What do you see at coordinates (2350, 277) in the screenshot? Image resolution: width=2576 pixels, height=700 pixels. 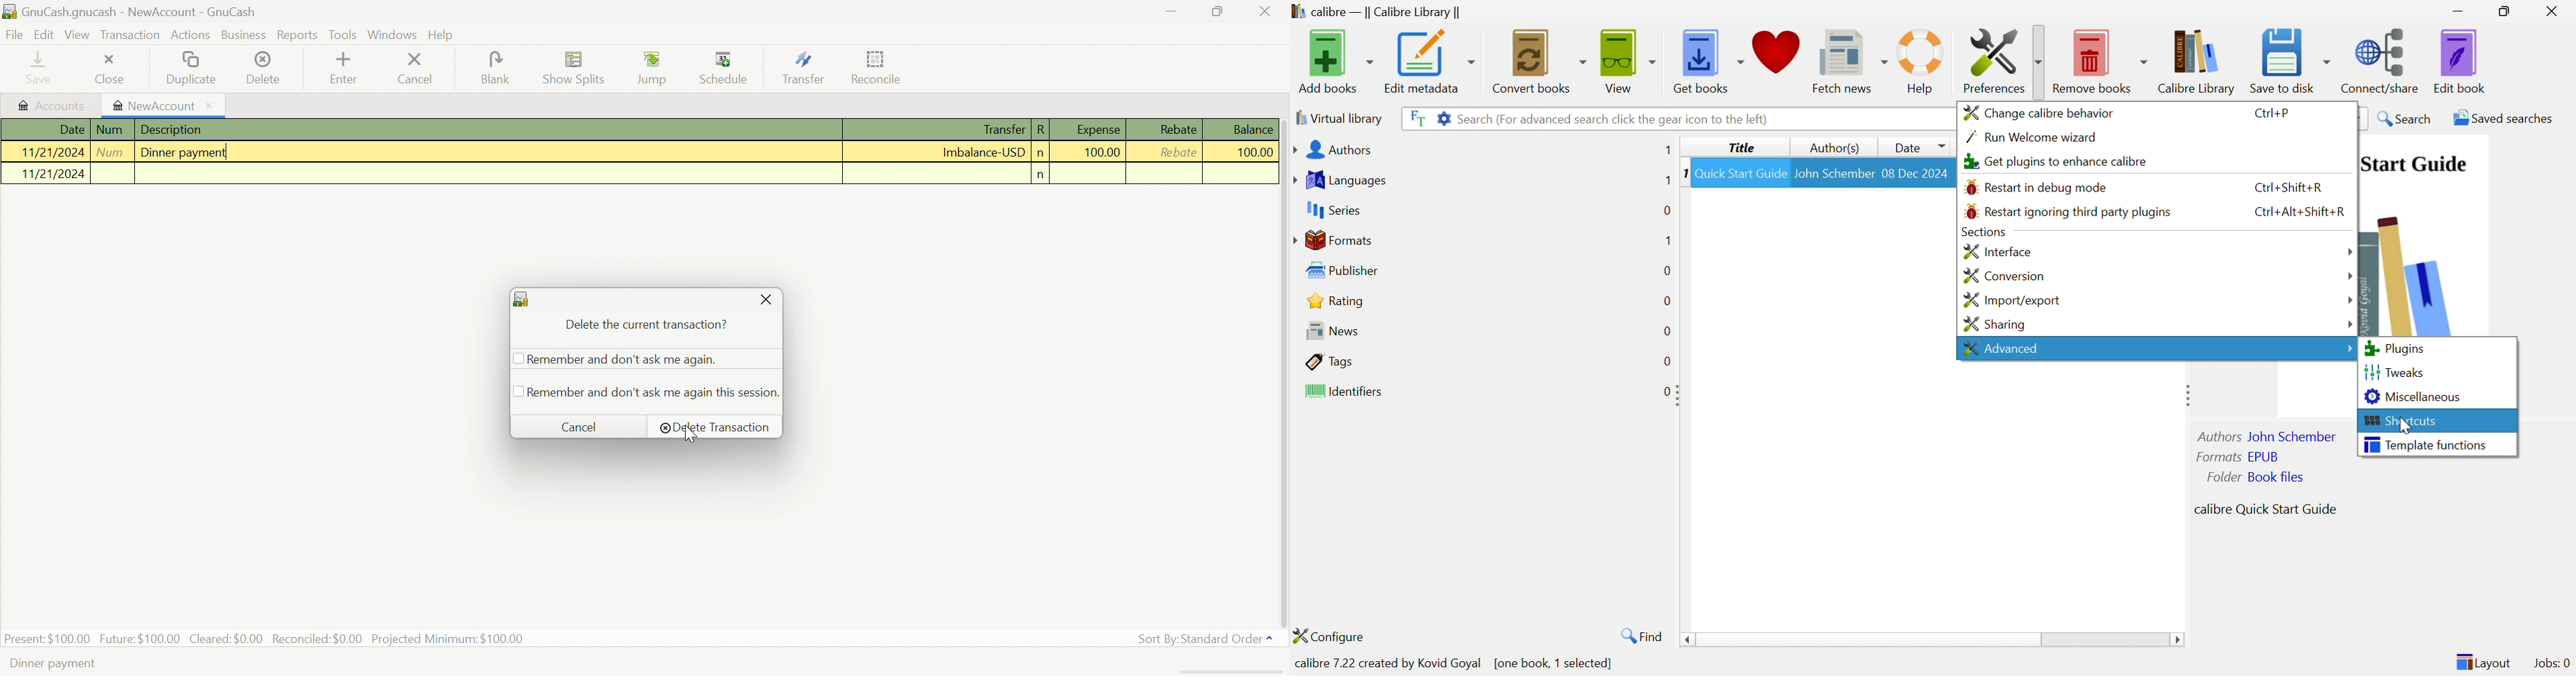 I see `Drop Down` at bounding box center [2350, 277].